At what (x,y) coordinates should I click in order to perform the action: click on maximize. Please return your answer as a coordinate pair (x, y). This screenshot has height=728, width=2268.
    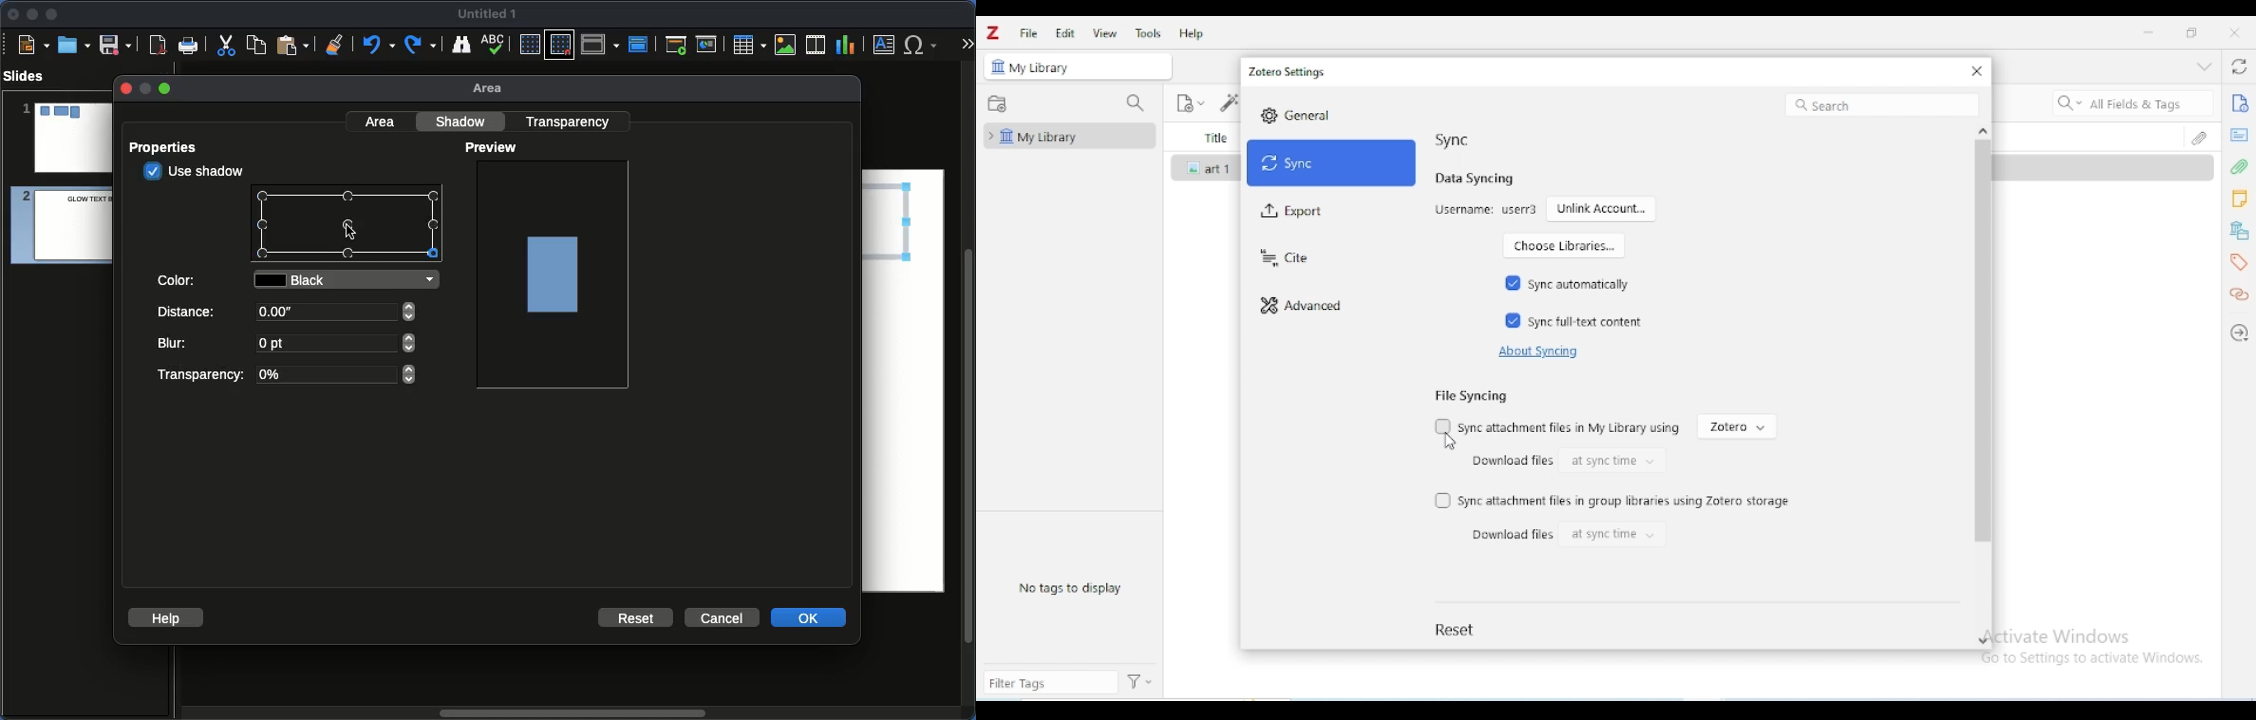
    Looking at the image, I should click on (2191, 32).